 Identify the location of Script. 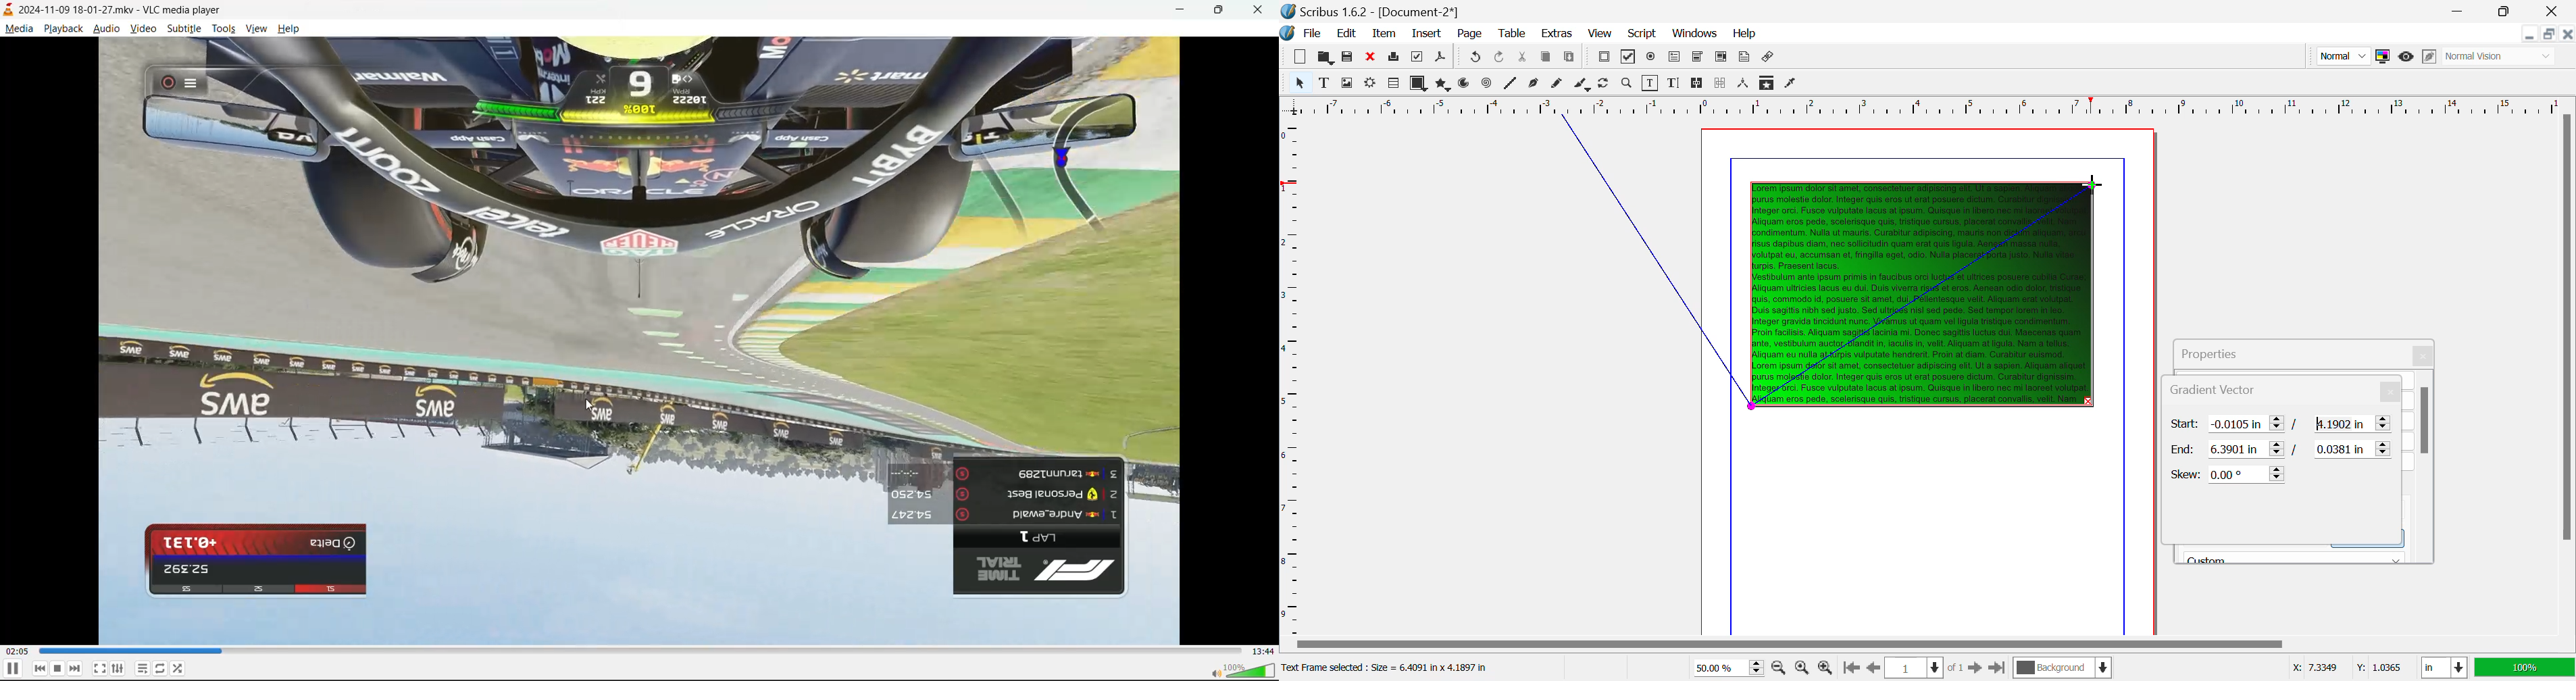
(1643, 32).